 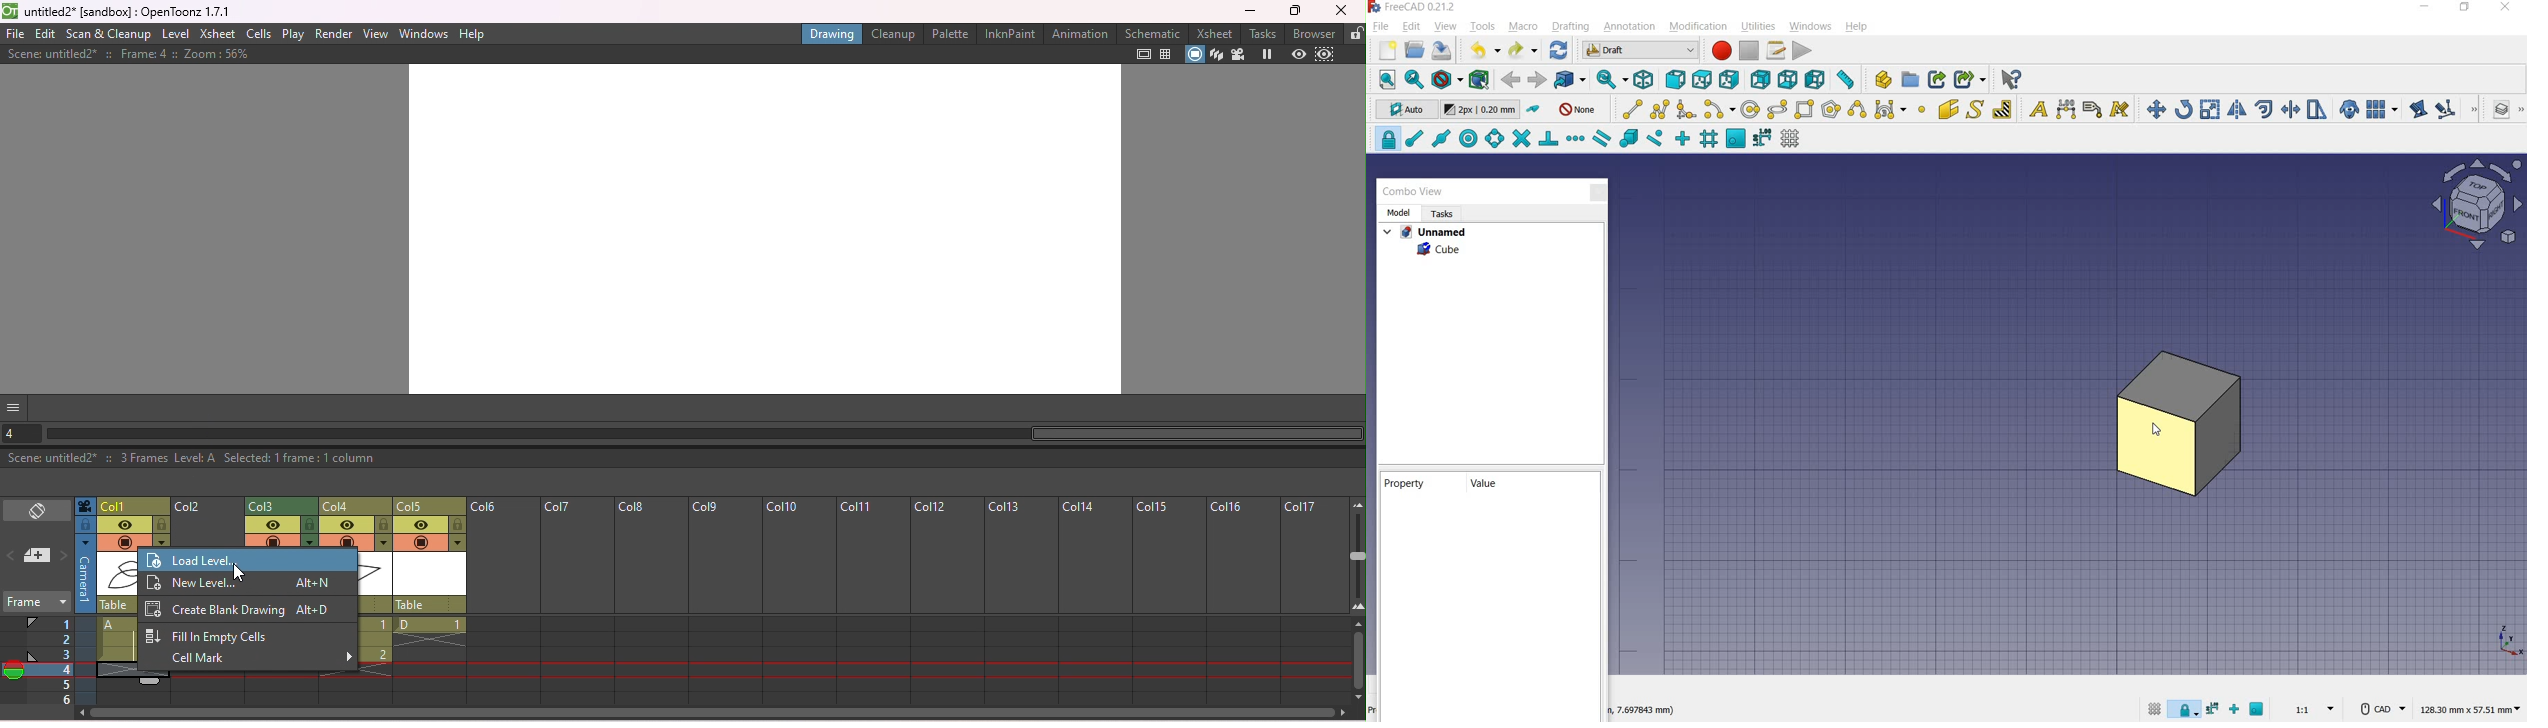 What do you see at coordinates (1424, 232) in the screenshot?
I see `unnamed` at bounding box center [1424, 232].